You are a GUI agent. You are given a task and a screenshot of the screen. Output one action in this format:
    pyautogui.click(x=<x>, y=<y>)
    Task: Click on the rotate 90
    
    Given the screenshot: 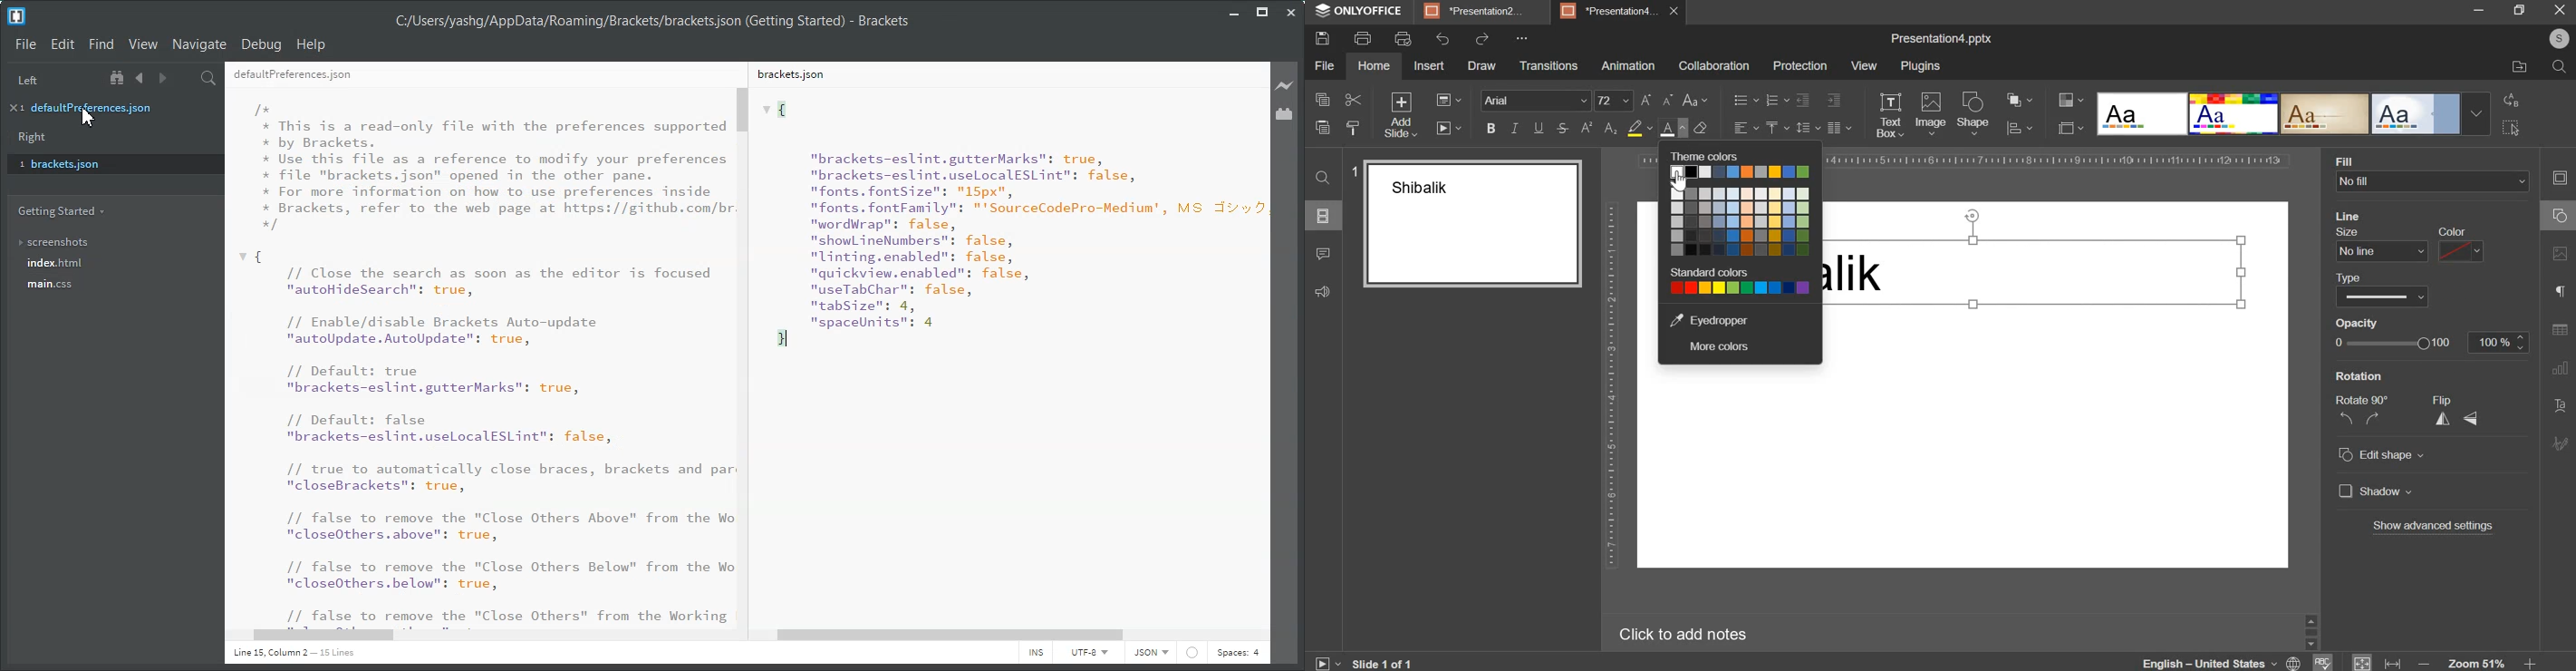 What is the action you would take?
    pyautogui.click(x=2365, y=399)
    